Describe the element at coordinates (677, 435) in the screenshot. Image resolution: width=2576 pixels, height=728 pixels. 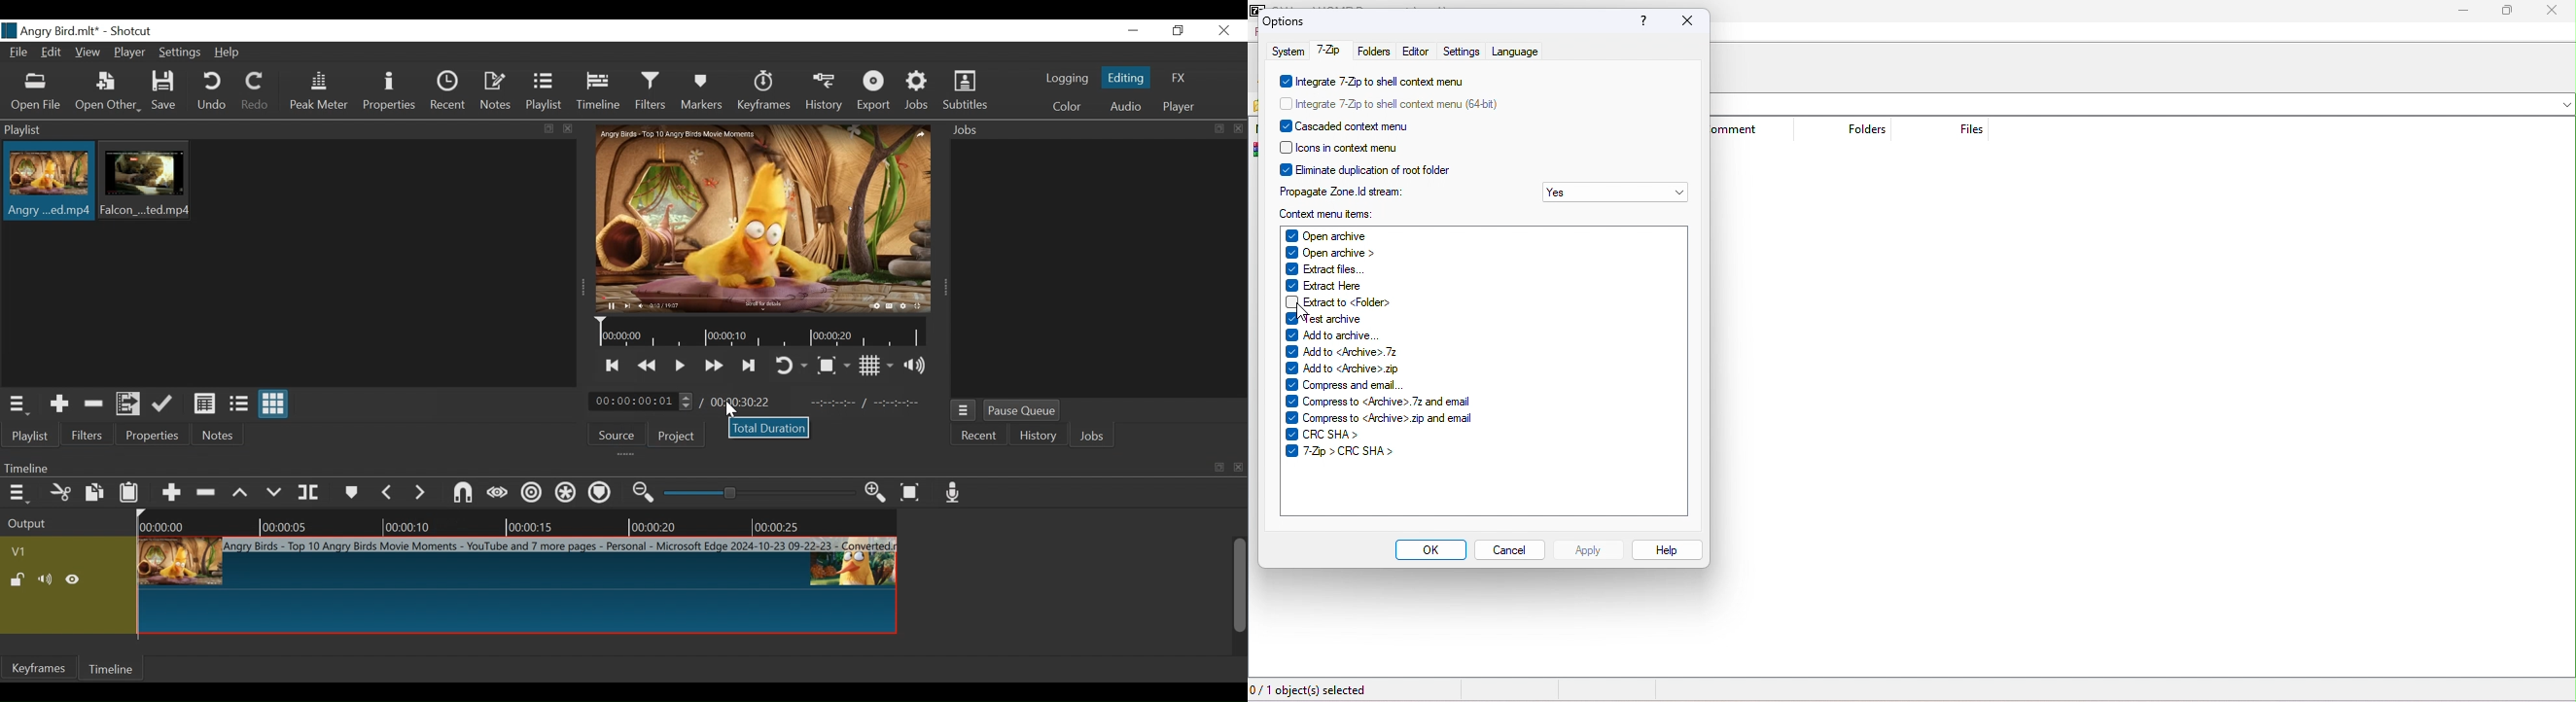
I see `Project` at that location.